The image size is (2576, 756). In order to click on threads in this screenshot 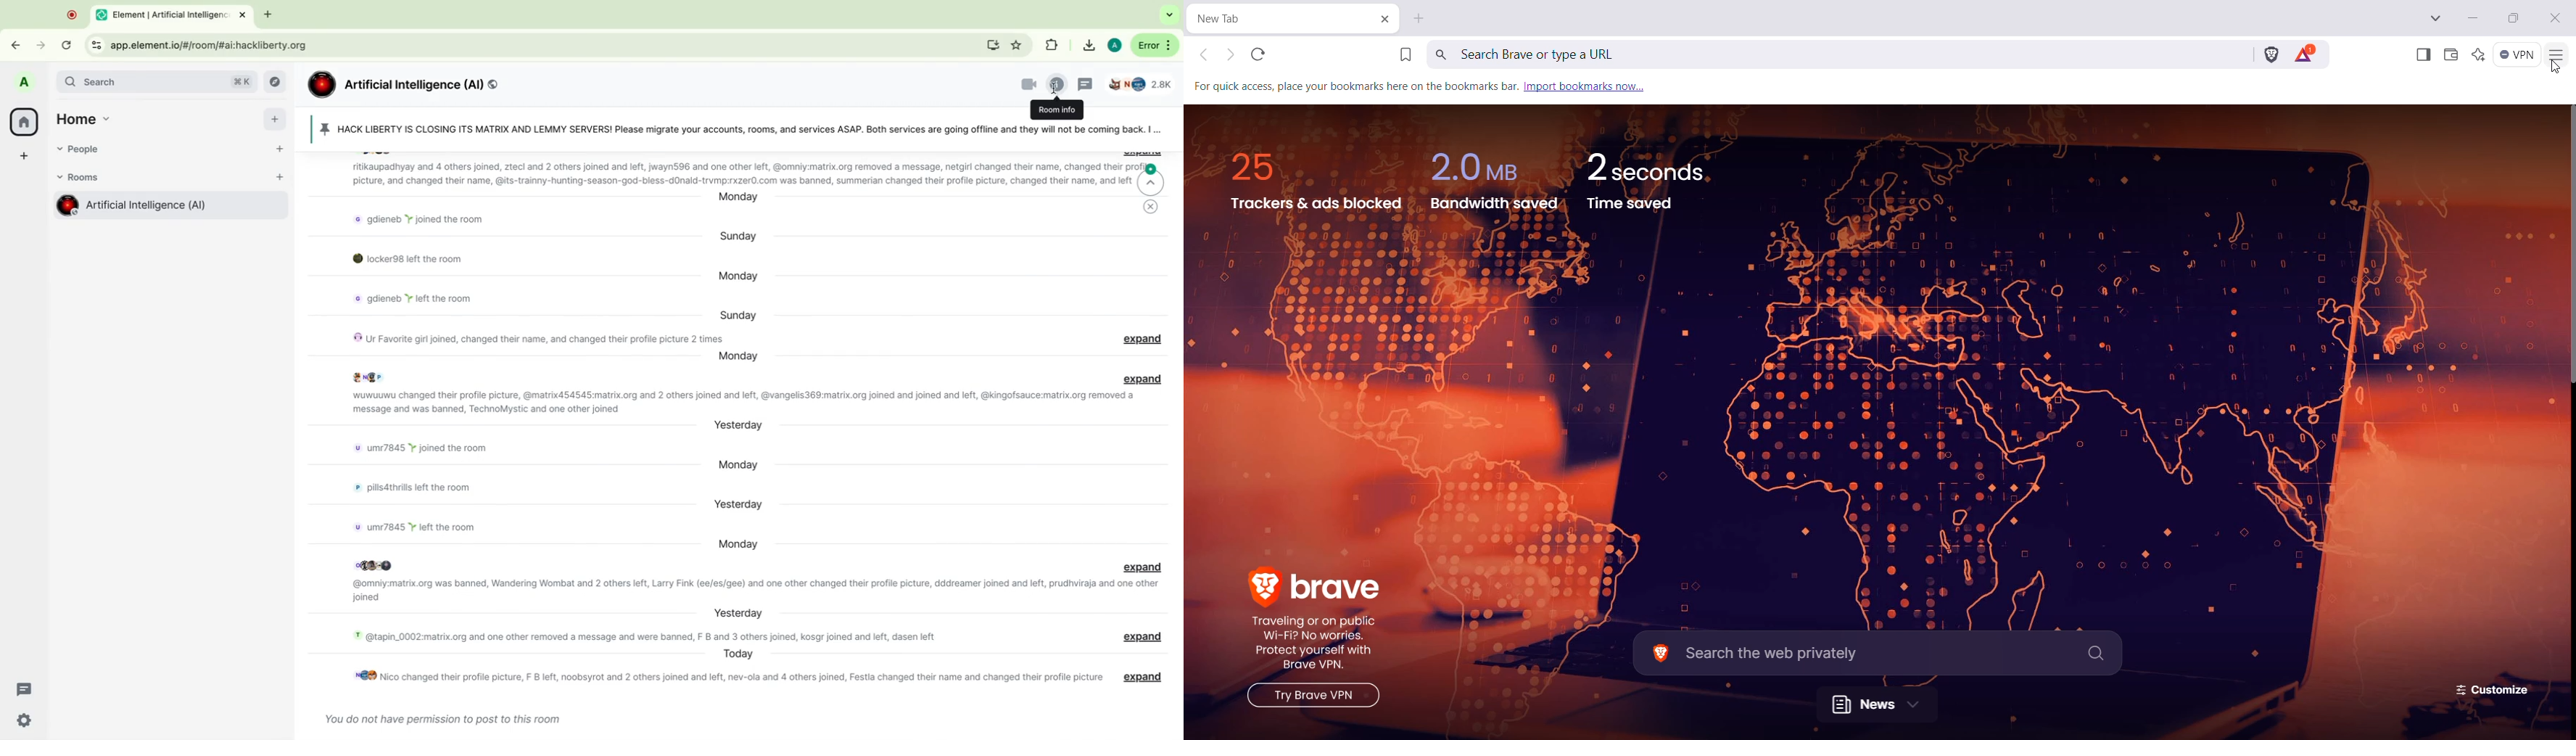, I will do `click(1087, 84)`.